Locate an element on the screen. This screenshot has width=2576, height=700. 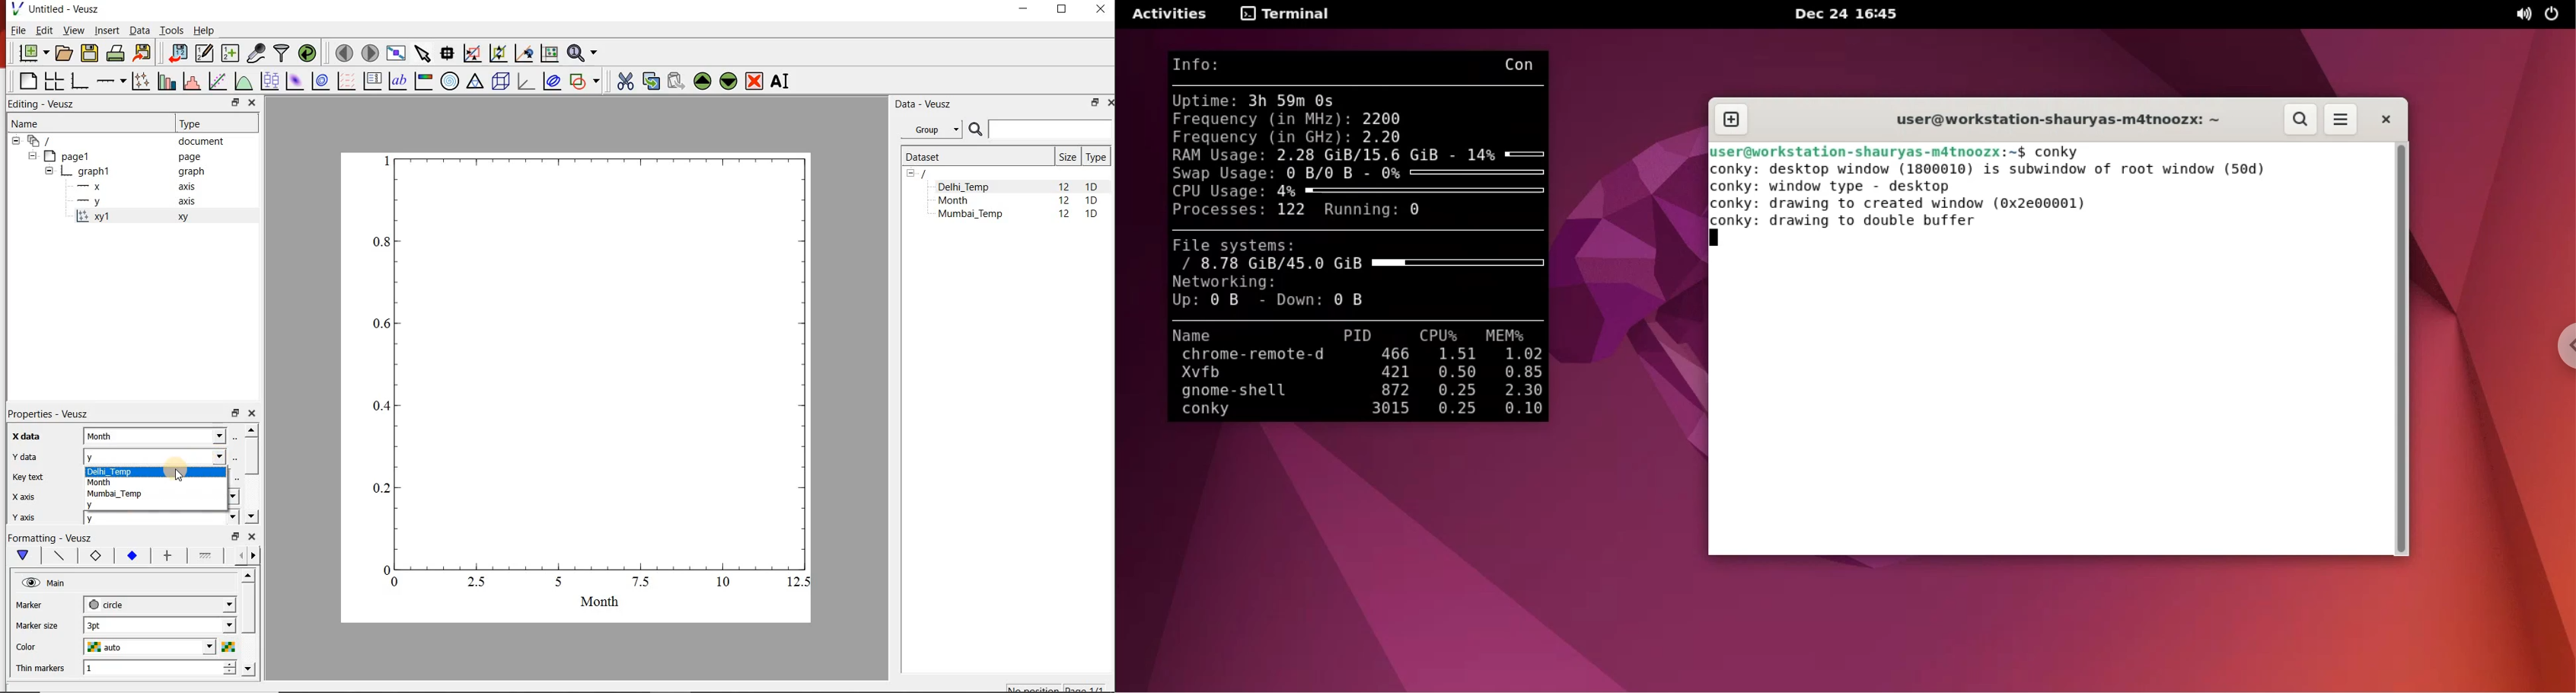
RESTORE is located at coordinates (1062, 10).